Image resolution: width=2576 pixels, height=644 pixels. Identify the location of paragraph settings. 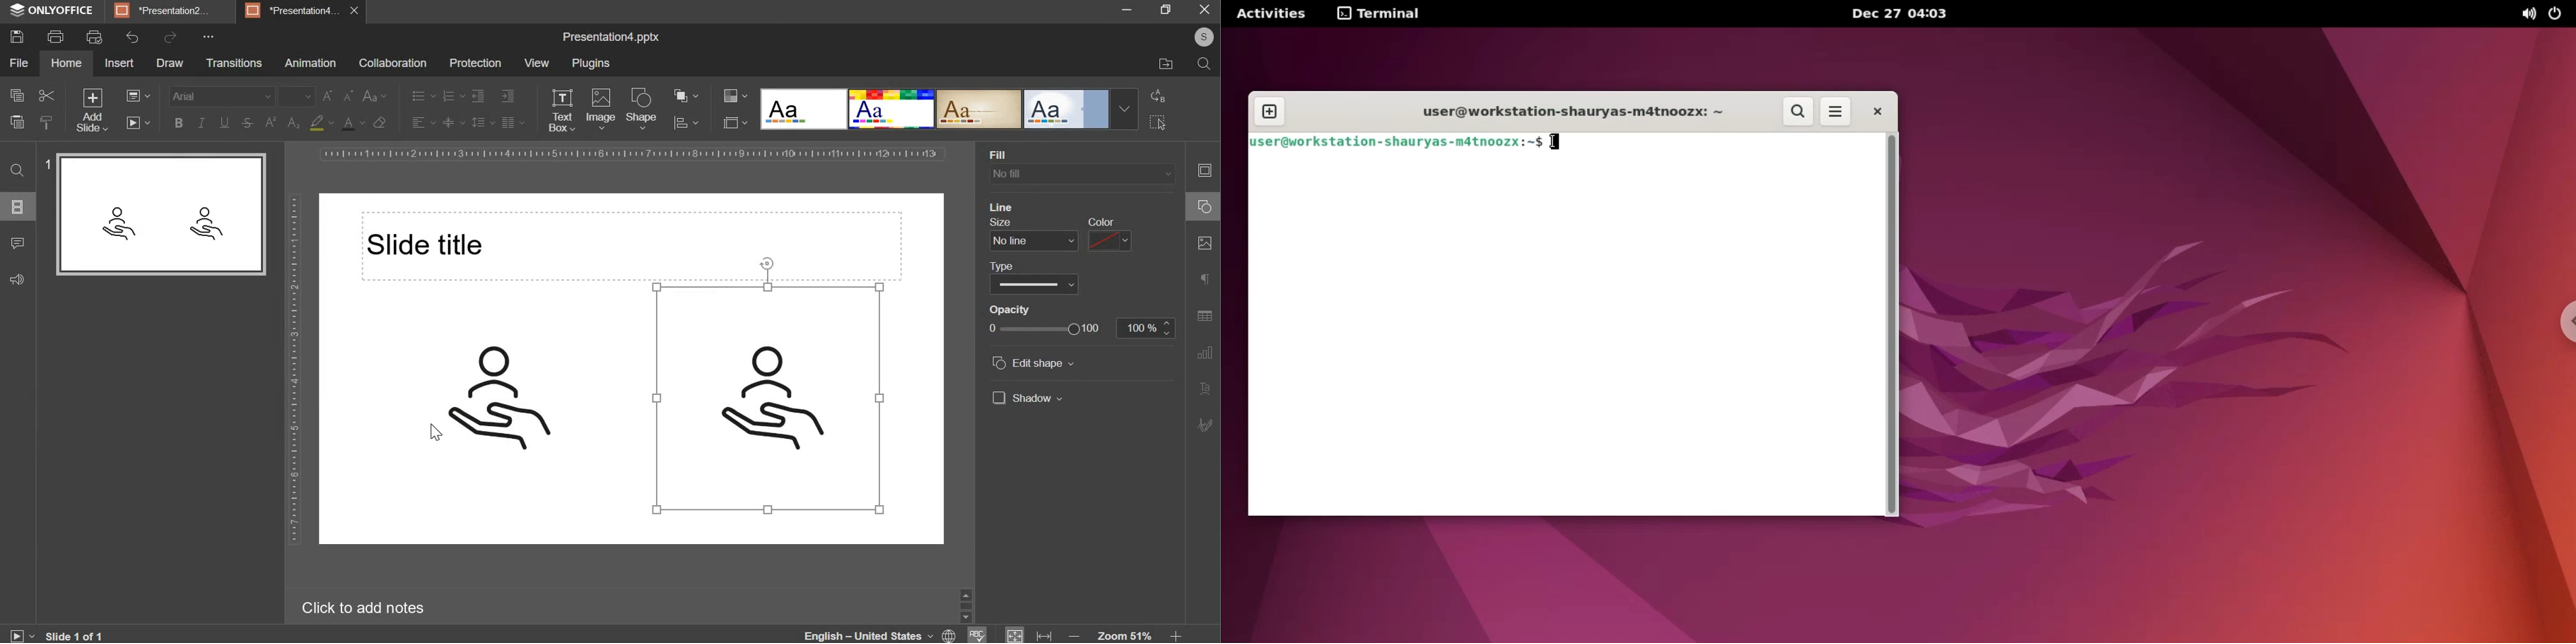
(1203, 279).